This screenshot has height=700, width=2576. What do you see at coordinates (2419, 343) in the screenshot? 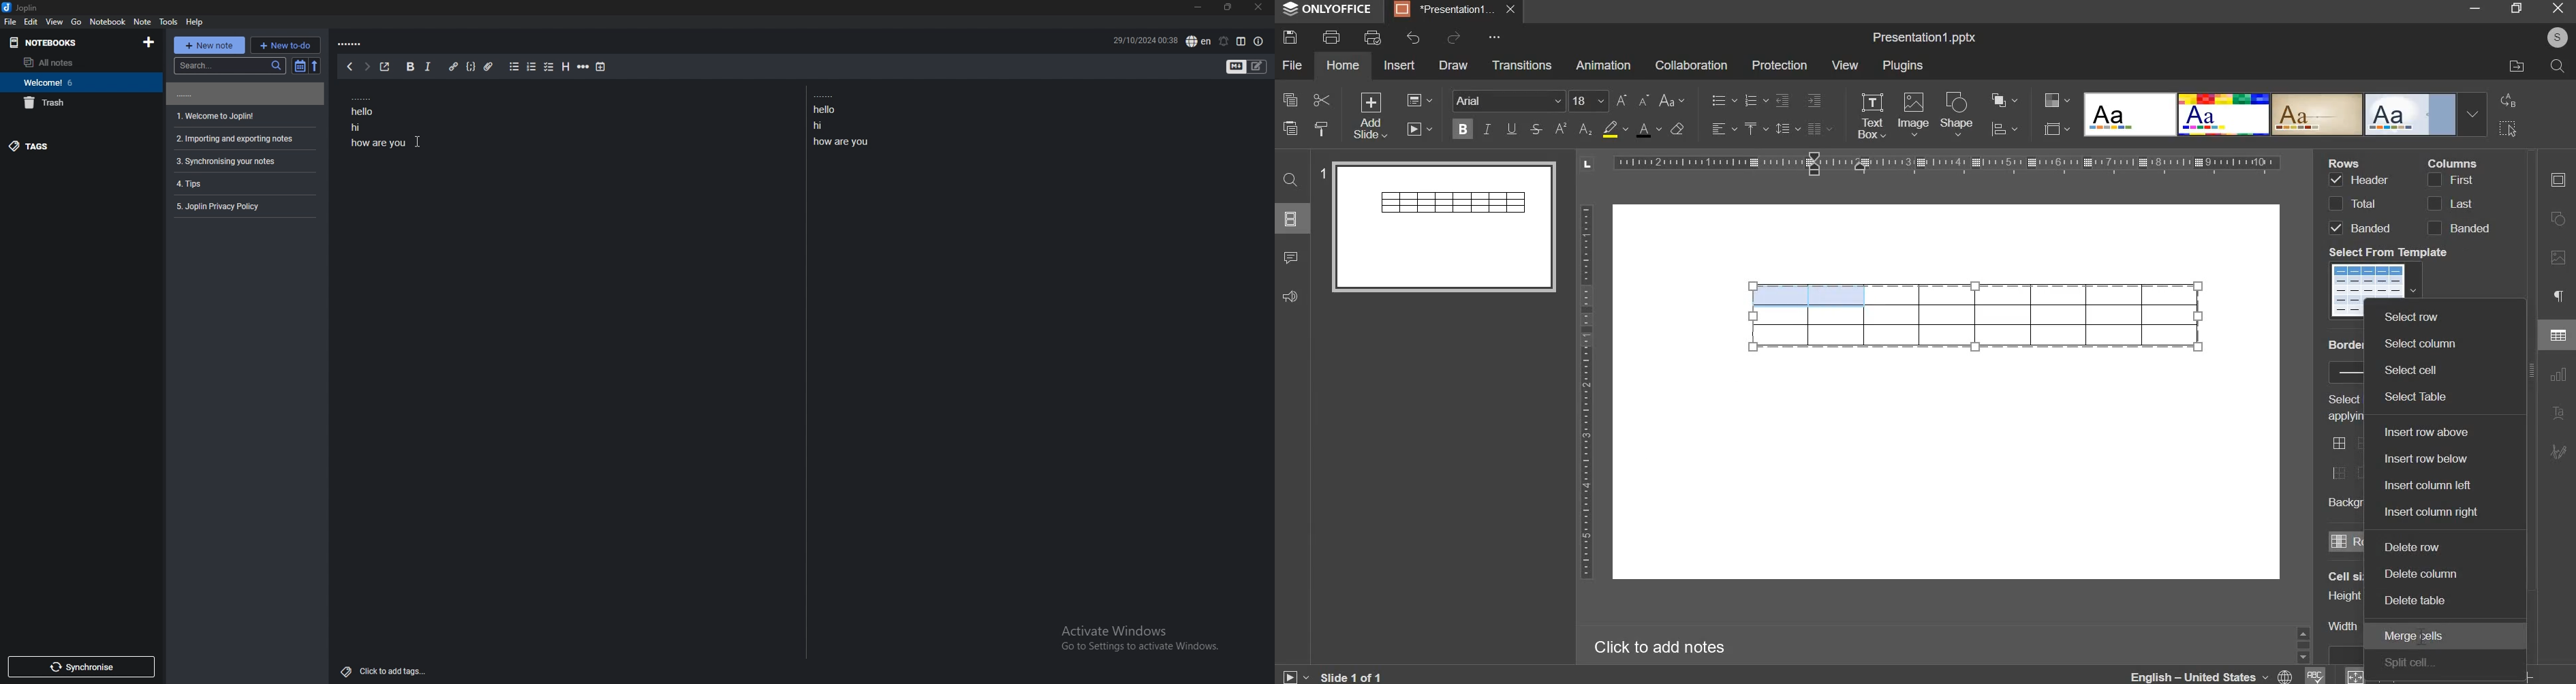
I see `select column` at bounding box center [2419, 343].